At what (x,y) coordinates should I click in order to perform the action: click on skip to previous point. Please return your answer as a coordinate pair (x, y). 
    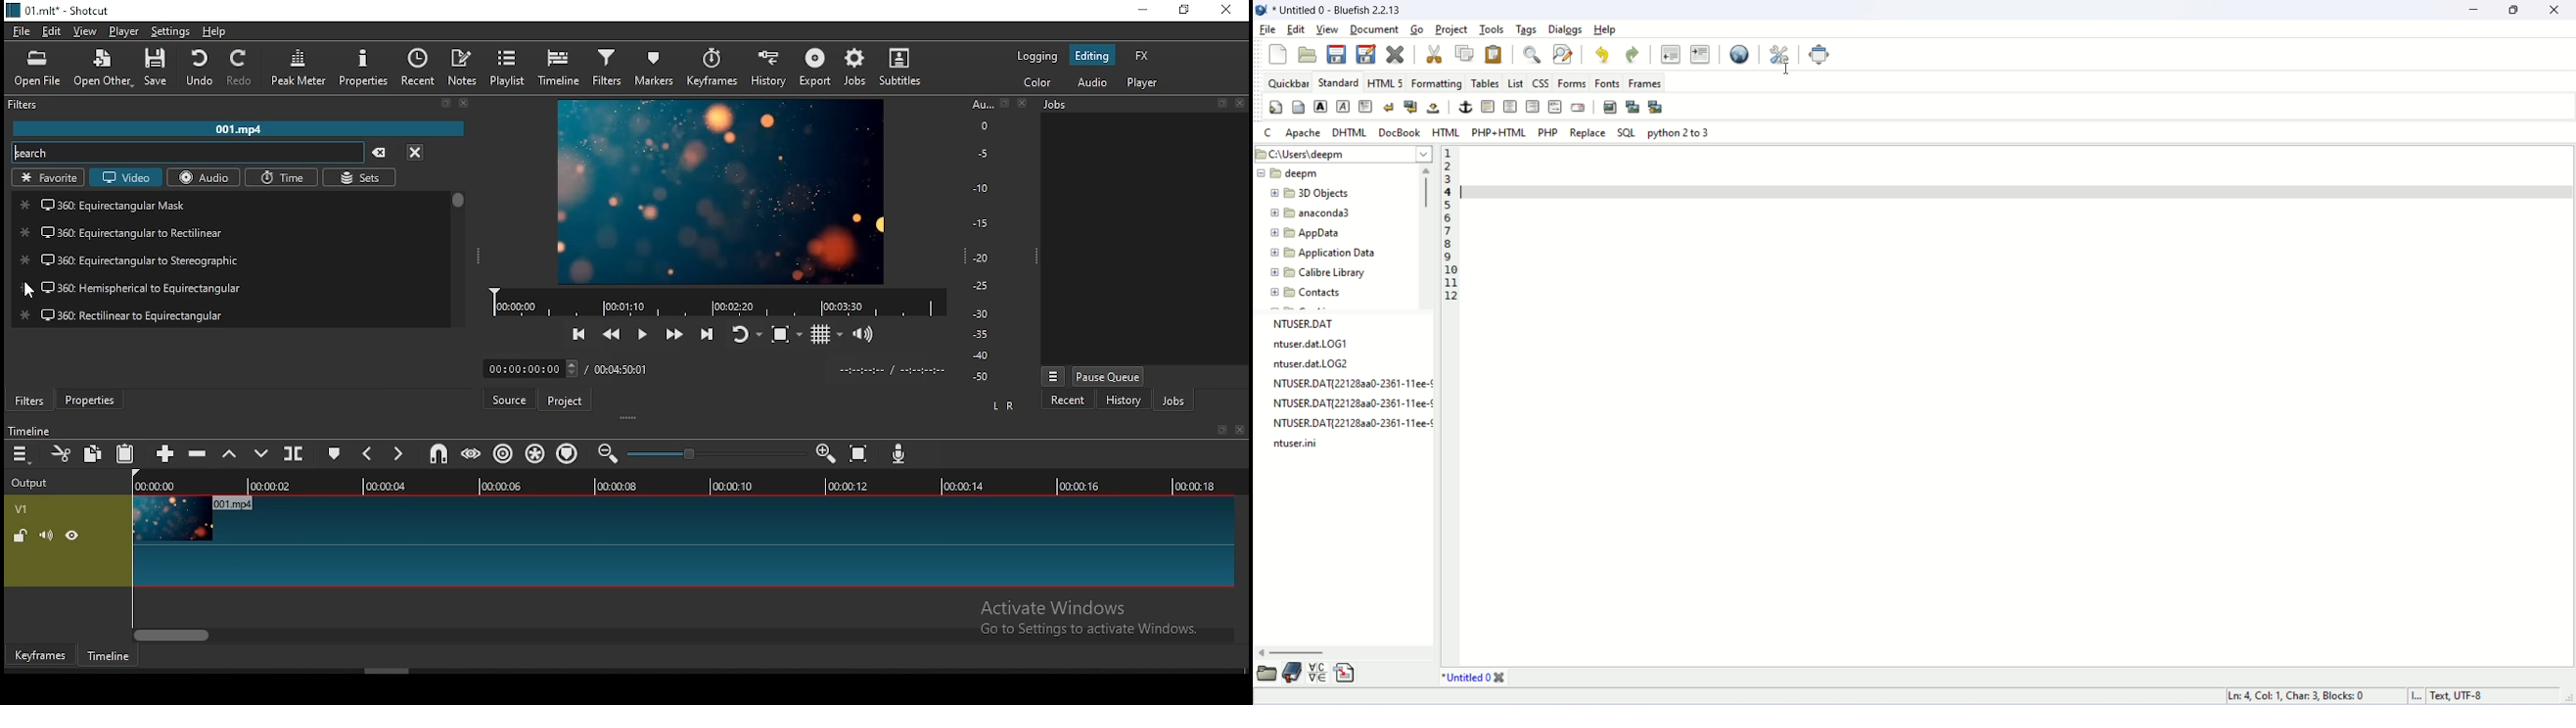
    Looking at the image, I should click on (579, 336).